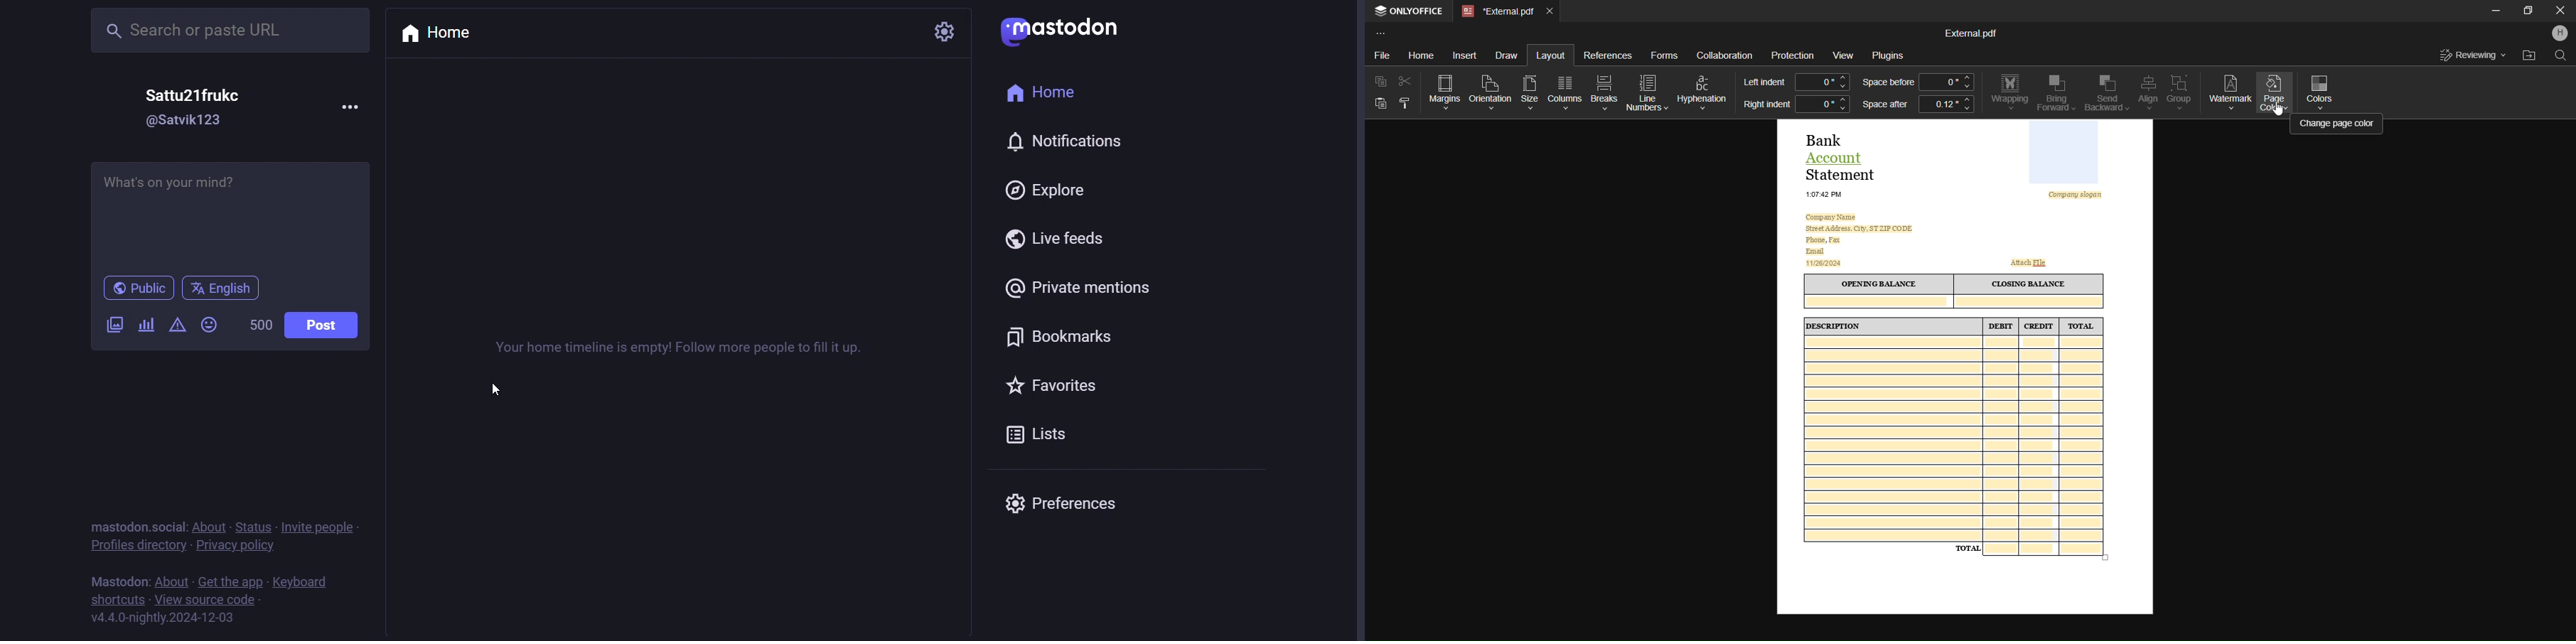 This screenshot has height=644, width=2576. What do you see at coordinates (1061, 339) in the screenshot?
I see `bookmark` at bounding box center [1061, 339].